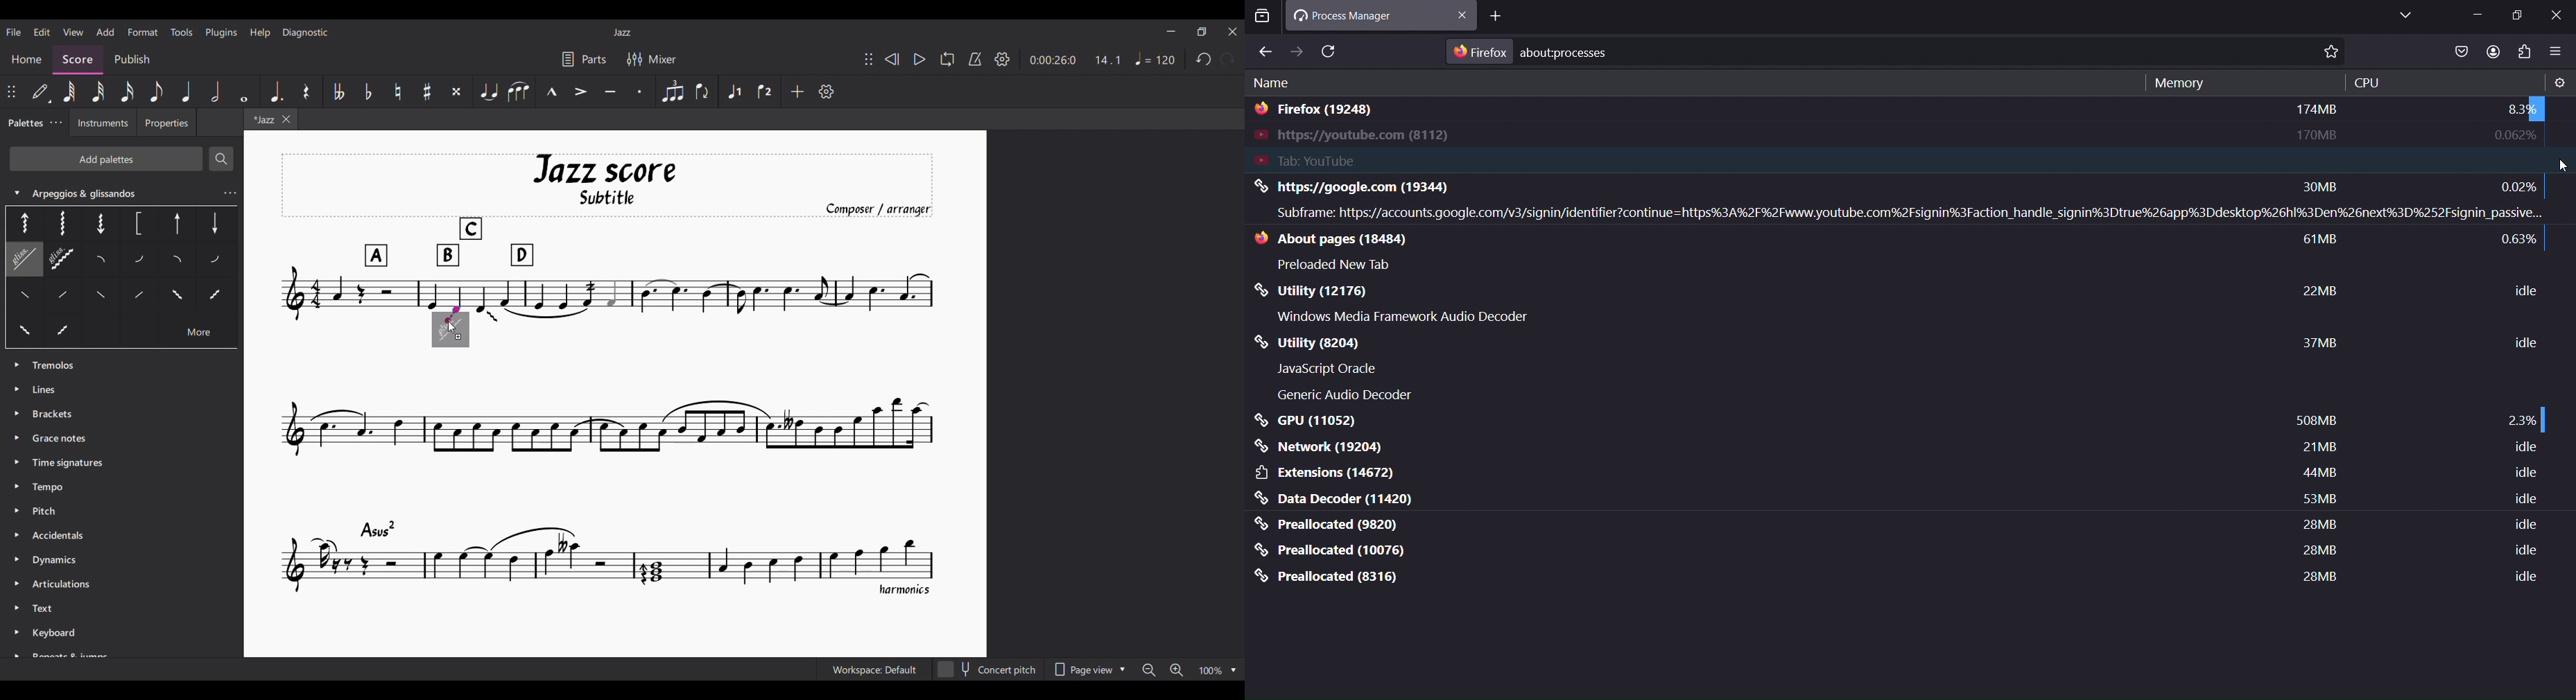  Describe the element at coordinates (2317, 575) in the screenshot. I see `28mb` at that location.